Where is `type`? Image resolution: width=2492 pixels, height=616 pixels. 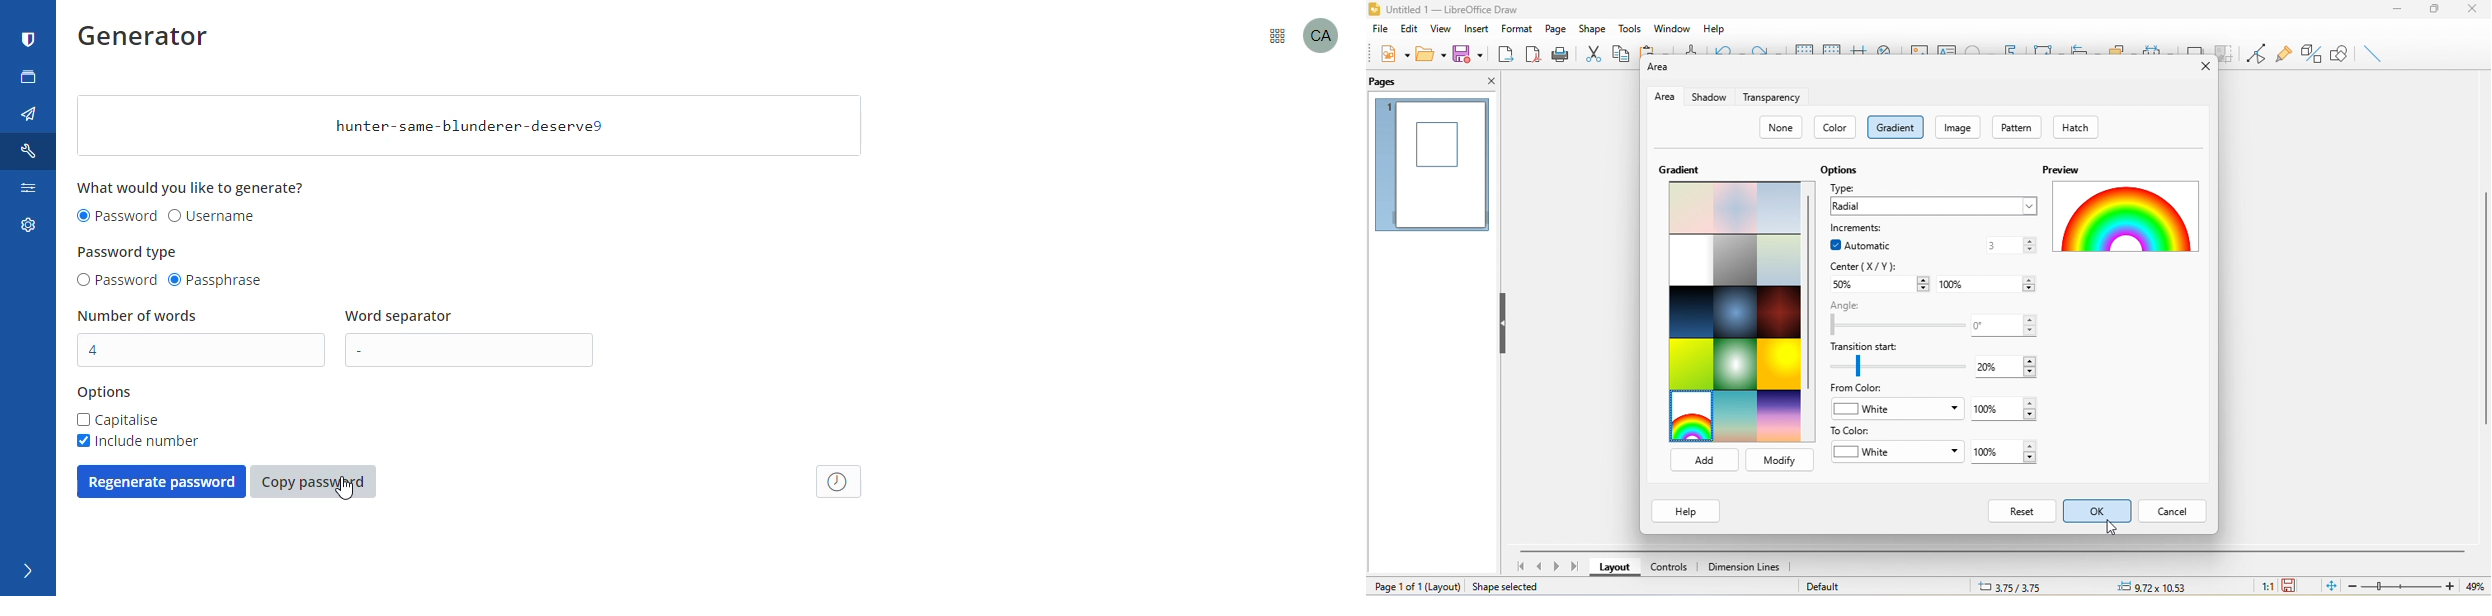 type is located at coordinates (1853, 187).